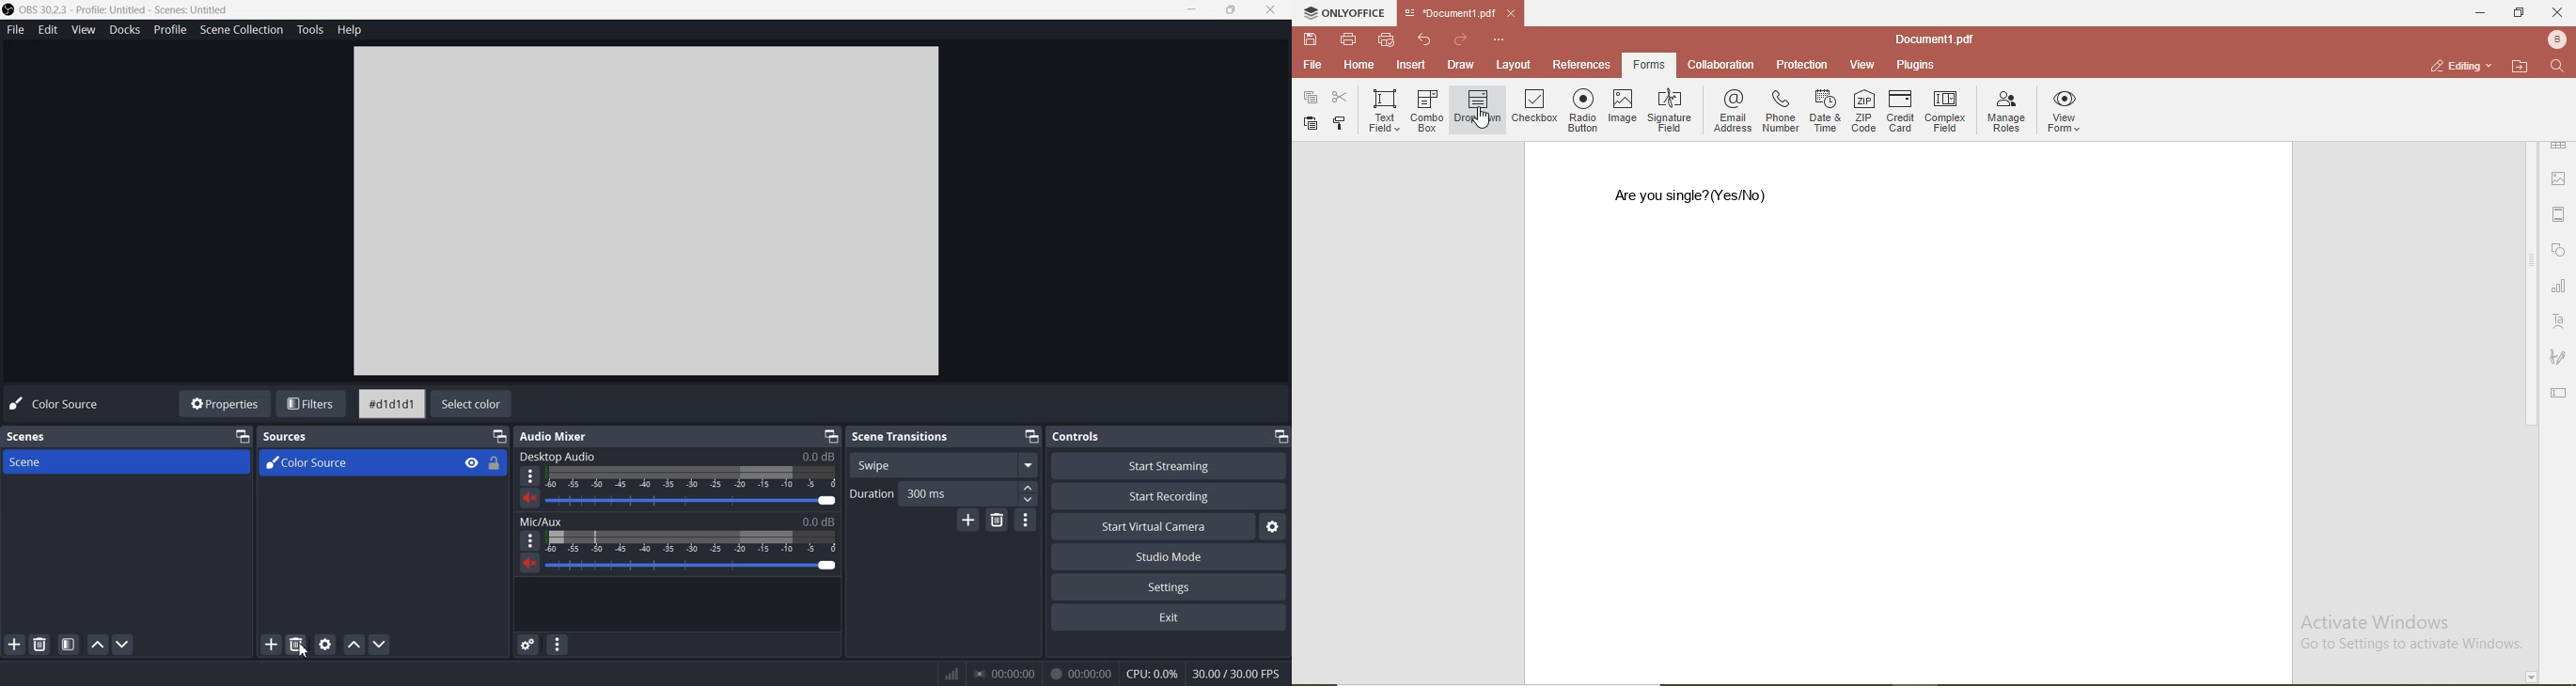 Image resolution: width=2576 pixels, height=700 pixels. Describe the element at coordinates (1720, 65) in the screenshot. I see `collaboration` at that location.